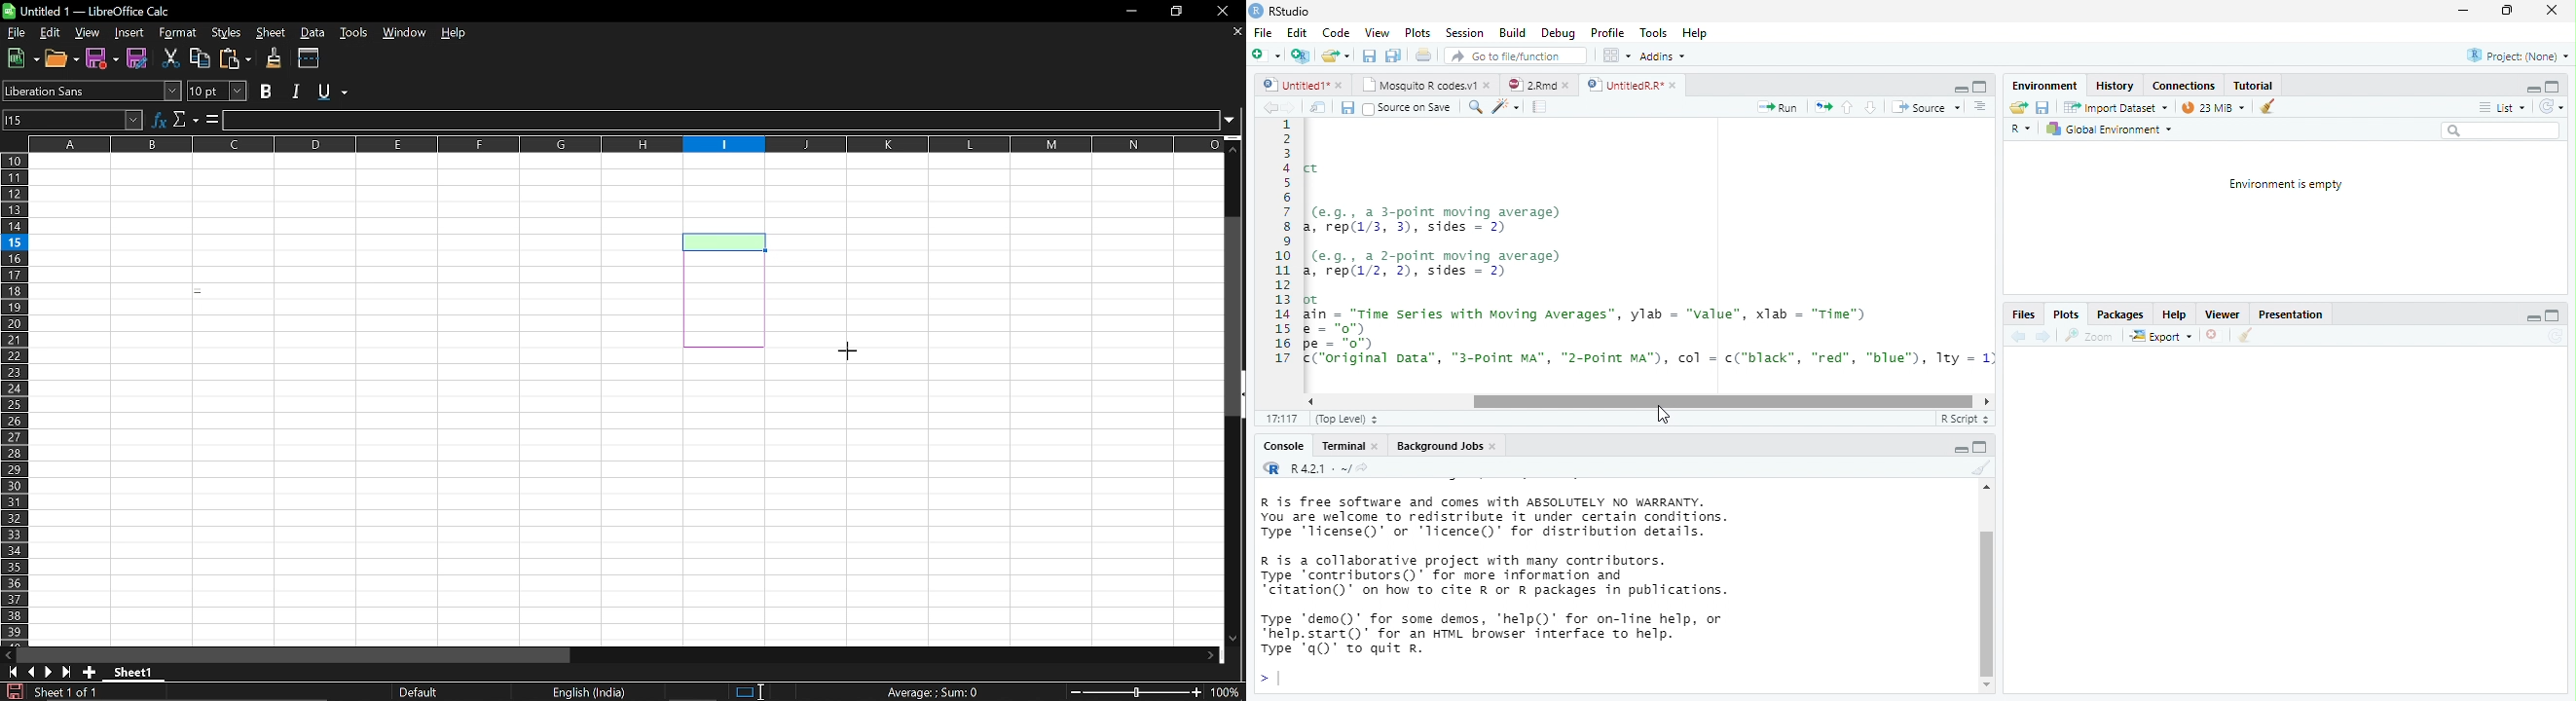 This screenshot has width=2576, height=728. I want to click on close, so click(1495, 447).